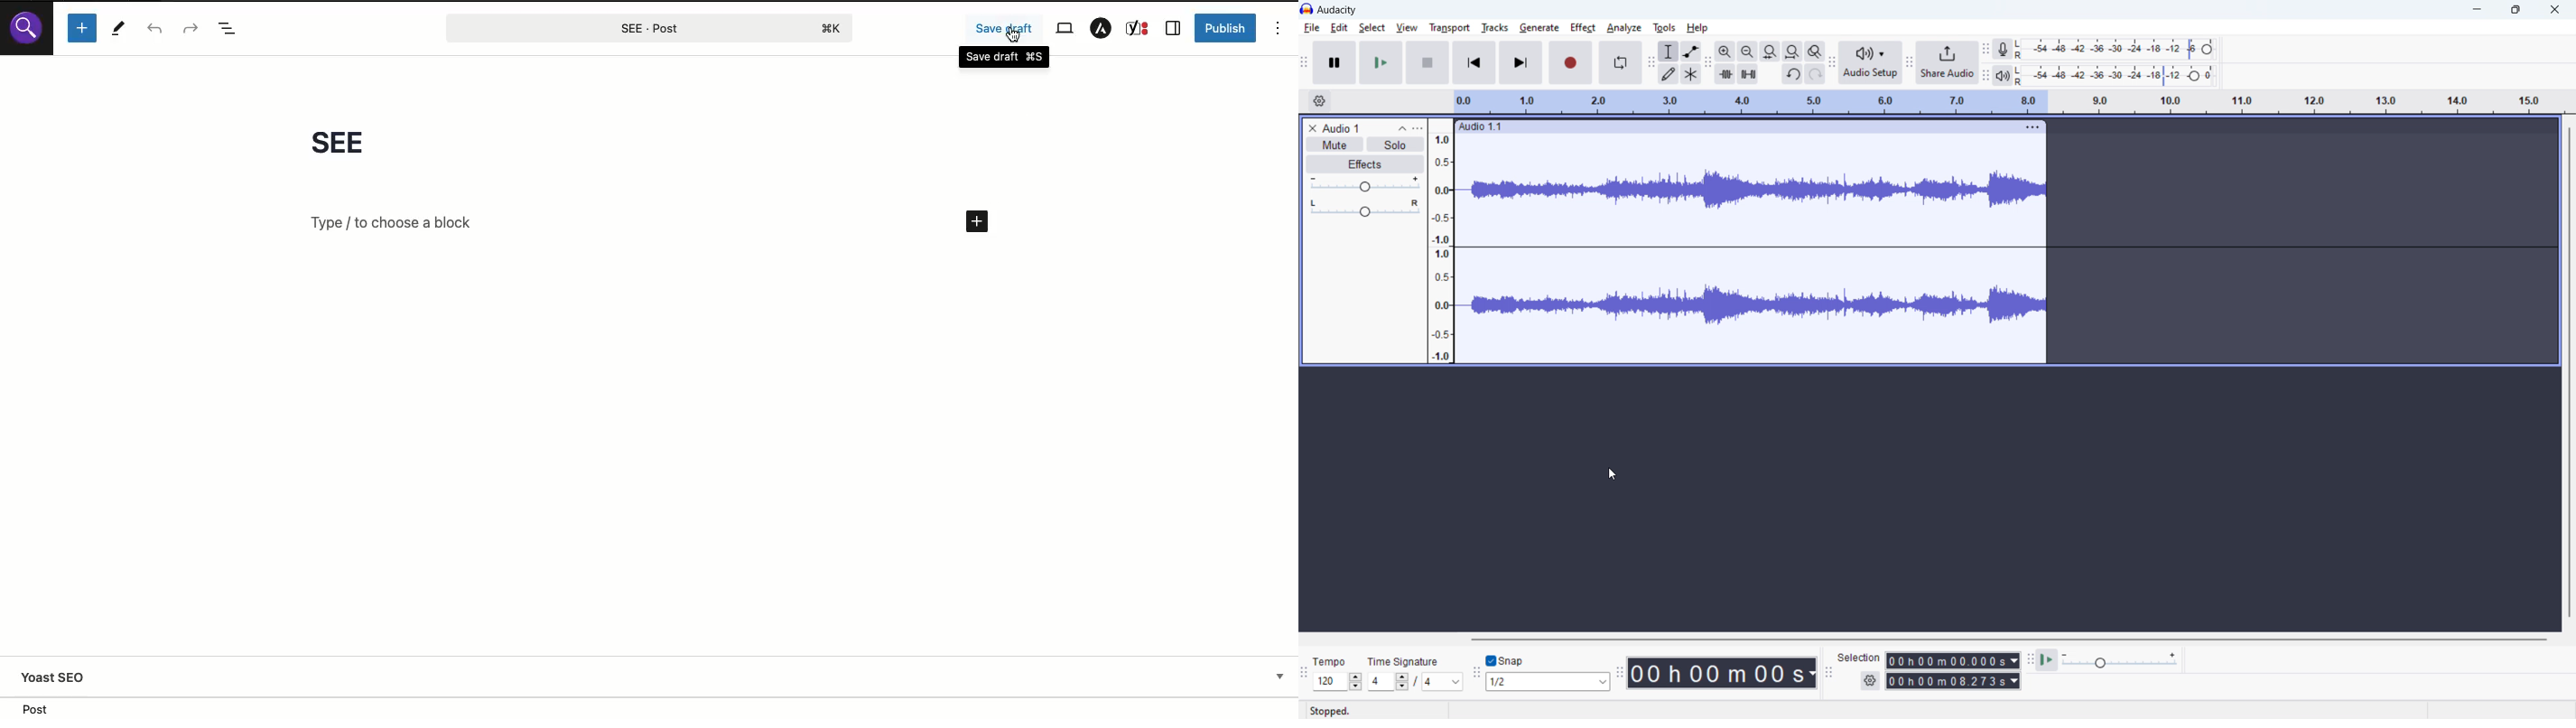  What do you see at coordinates (1505, 660) in the screenshot?
I see `toggle snap` at bounding box center [1505, 660].